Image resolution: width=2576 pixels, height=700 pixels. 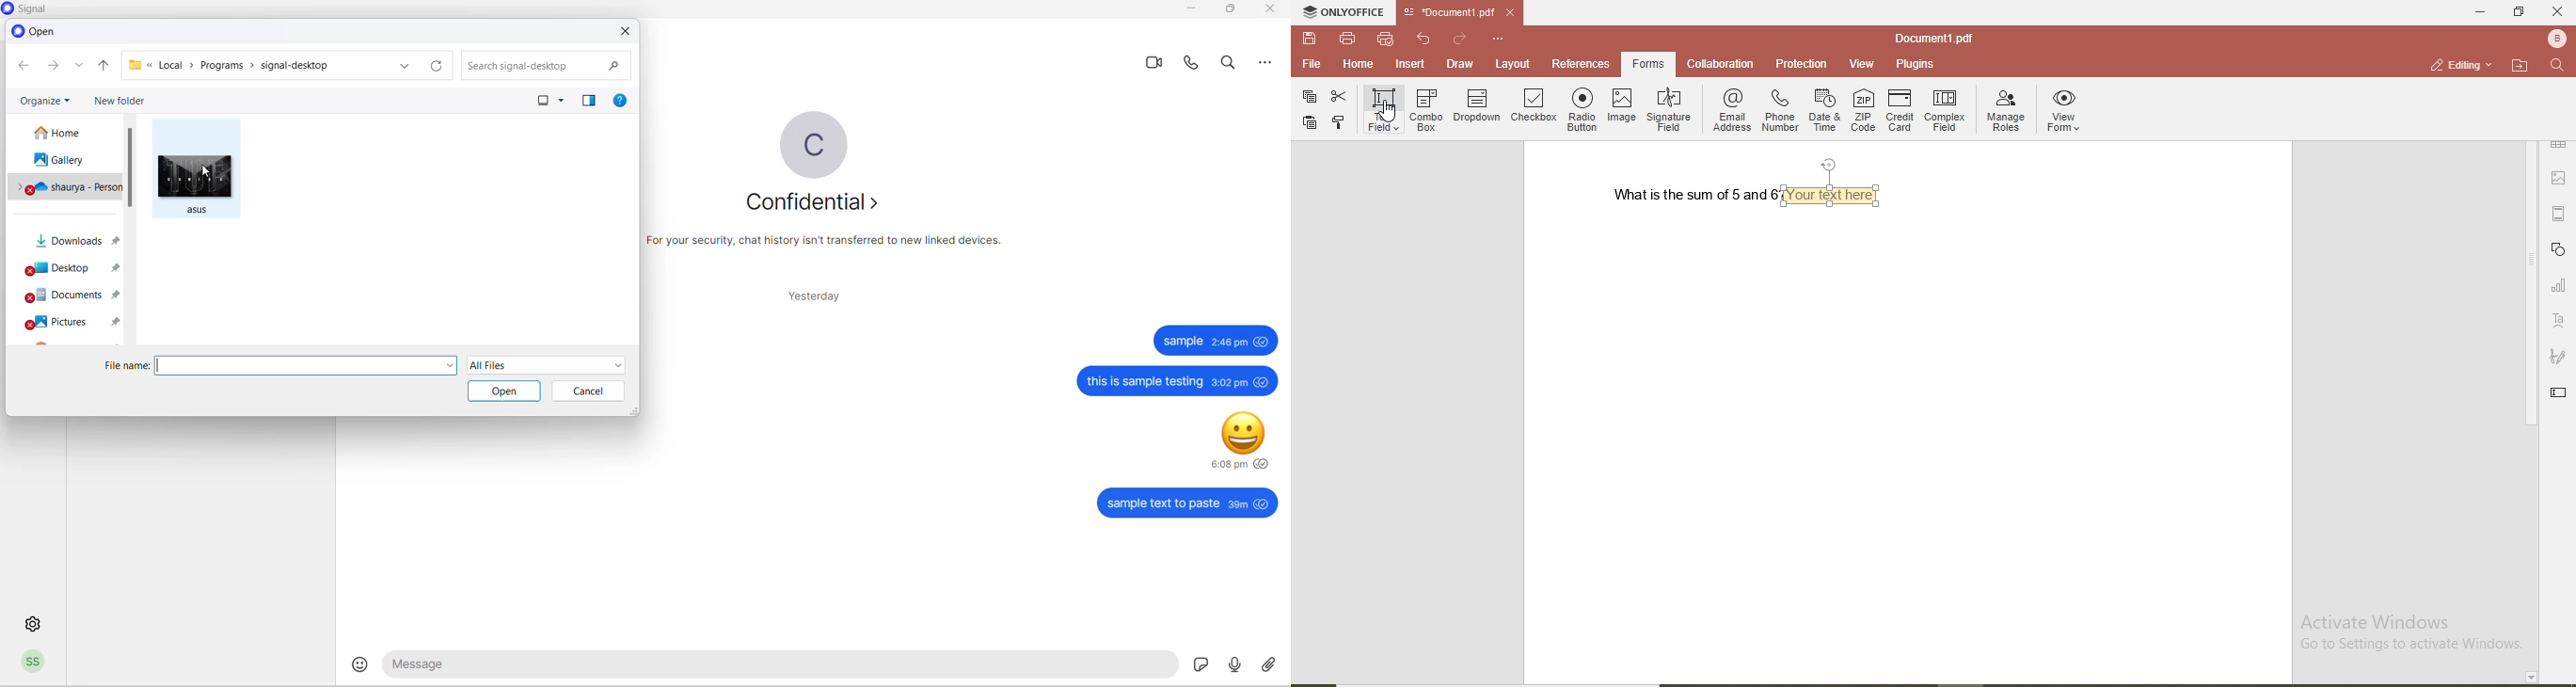 I want to click on editing, so click(x=2453, y=64).